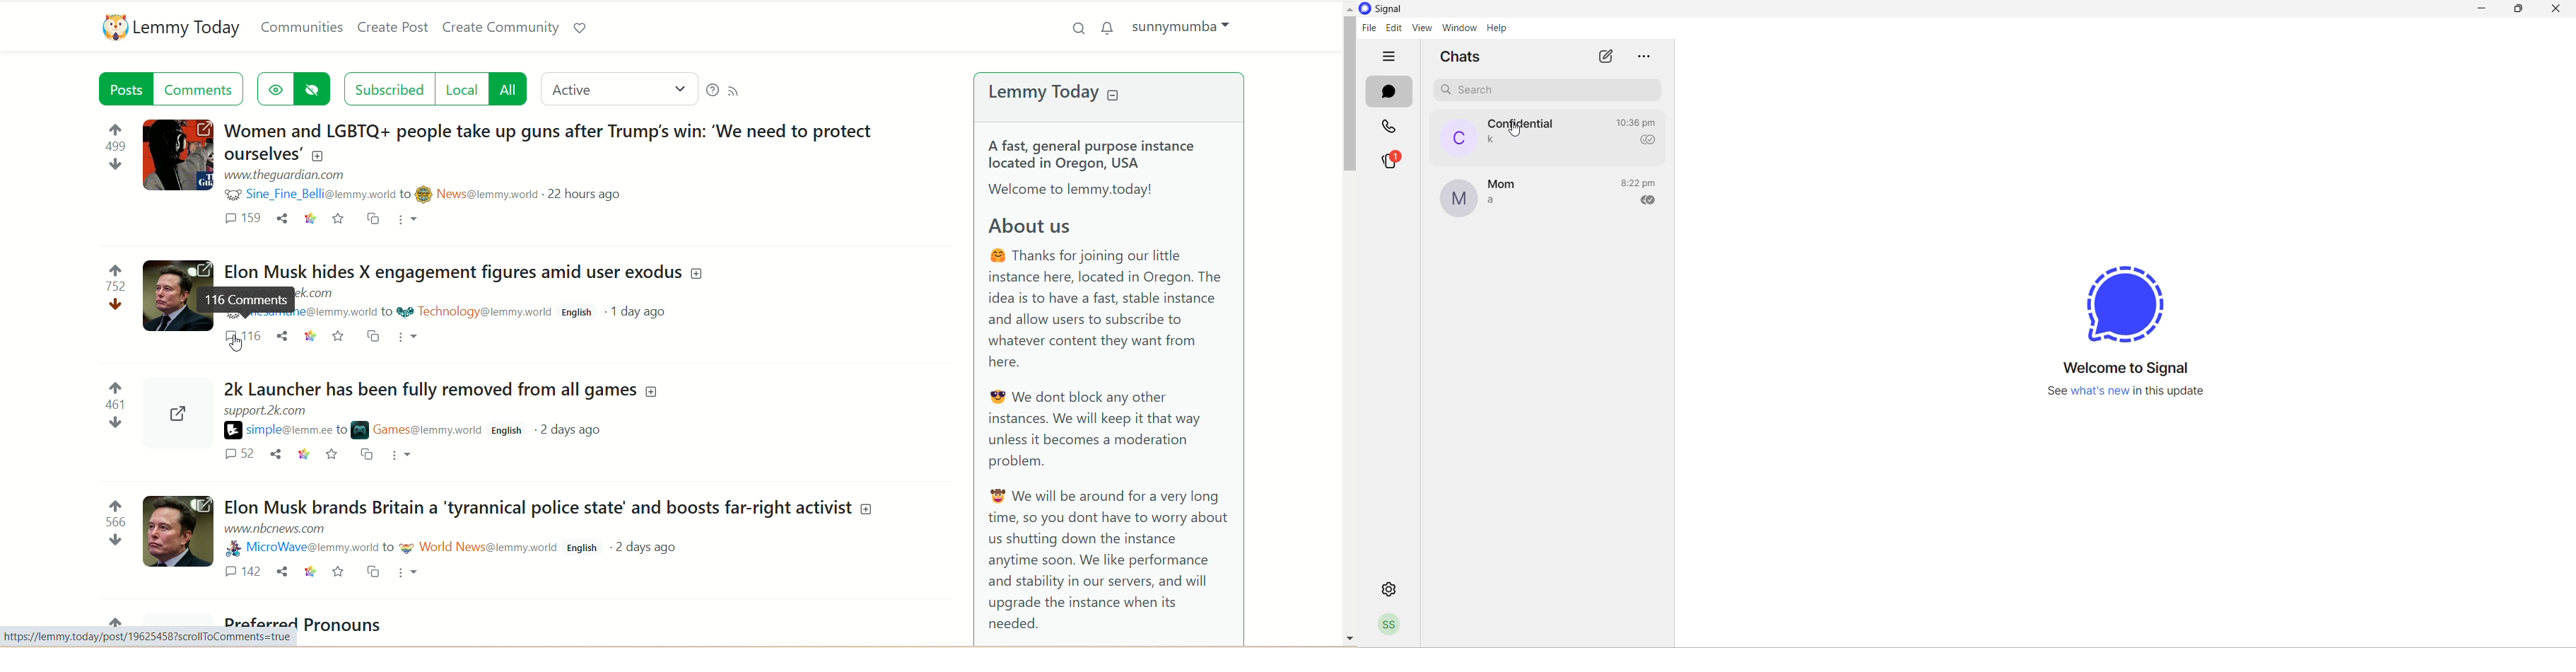  Describe the element at coordinates (115, 395) in the screenshot. I see `Upvote 461` at that location.